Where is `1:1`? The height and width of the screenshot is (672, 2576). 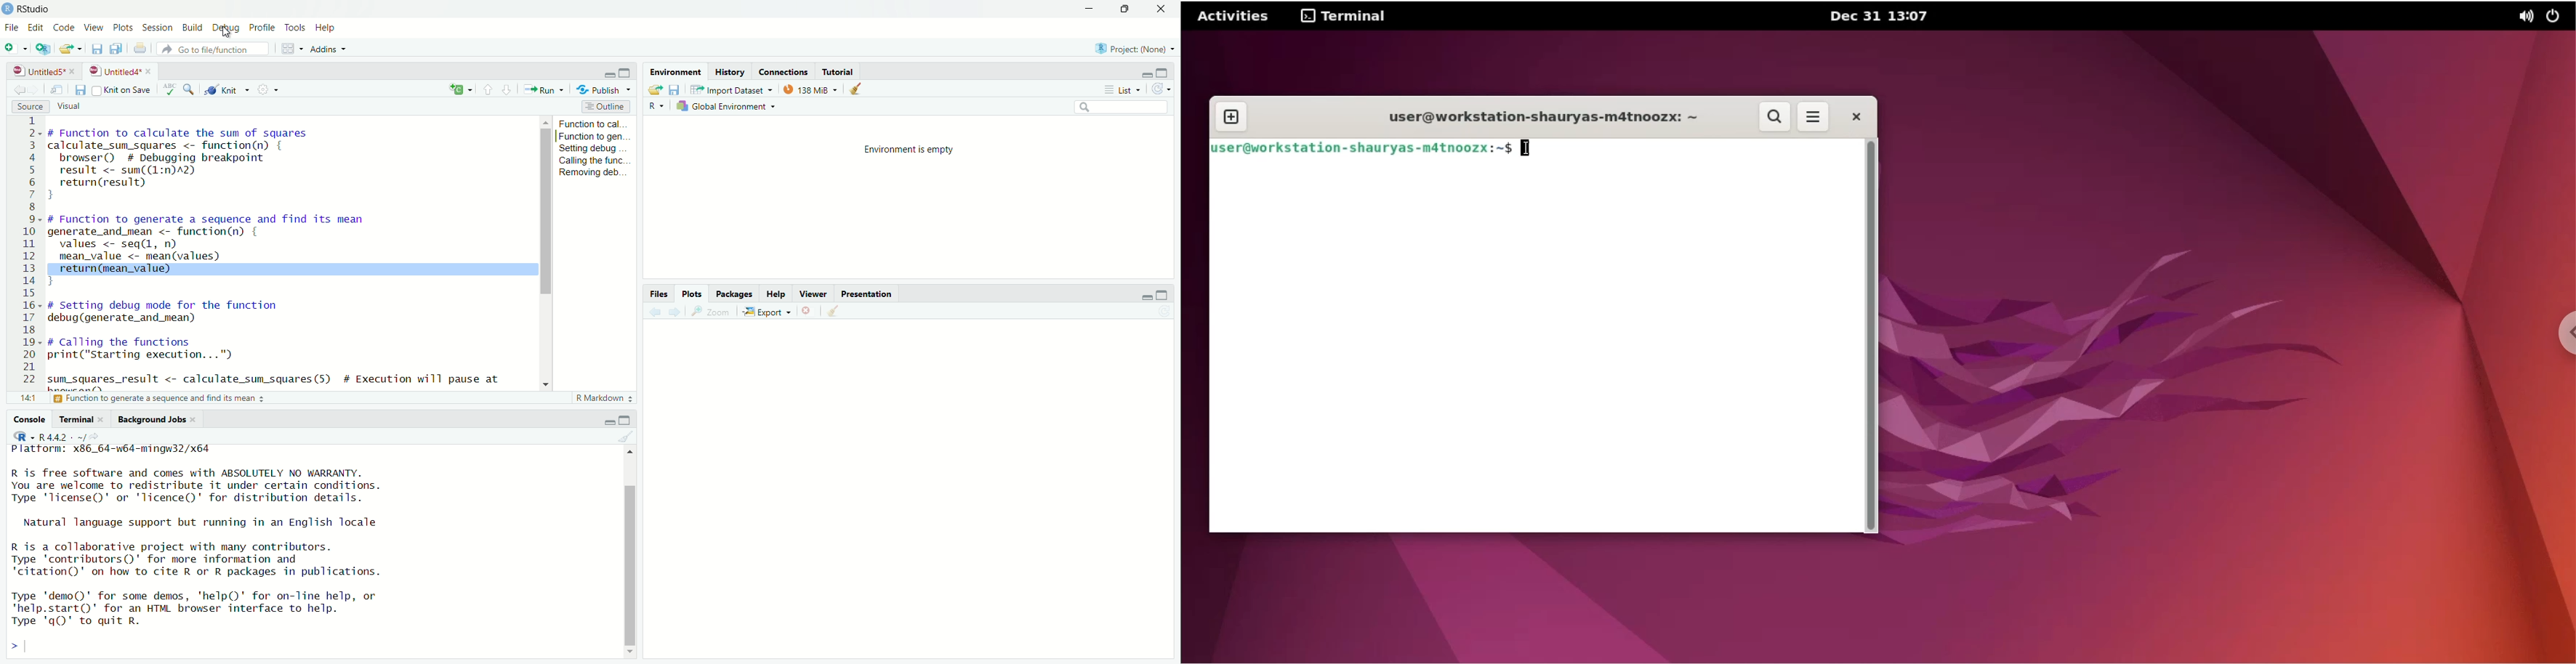
1:1 is located at coordinates (21, 398).